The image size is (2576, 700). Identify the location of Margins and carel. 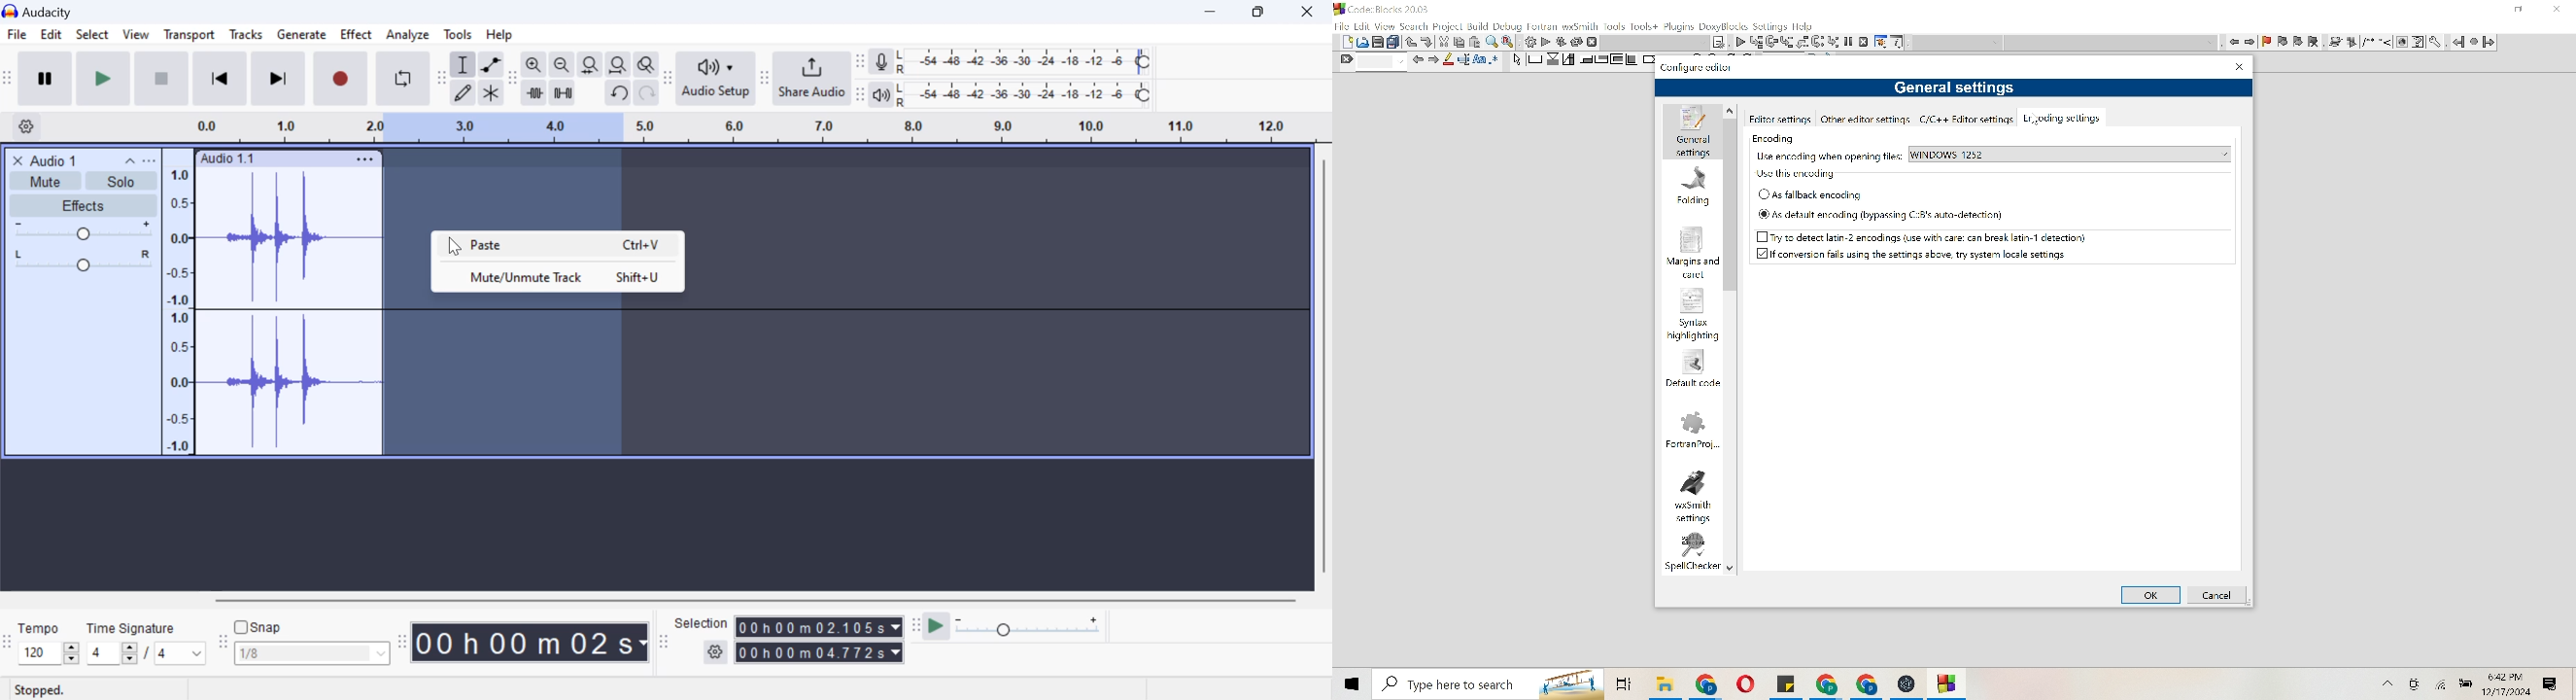
(1692, 253).